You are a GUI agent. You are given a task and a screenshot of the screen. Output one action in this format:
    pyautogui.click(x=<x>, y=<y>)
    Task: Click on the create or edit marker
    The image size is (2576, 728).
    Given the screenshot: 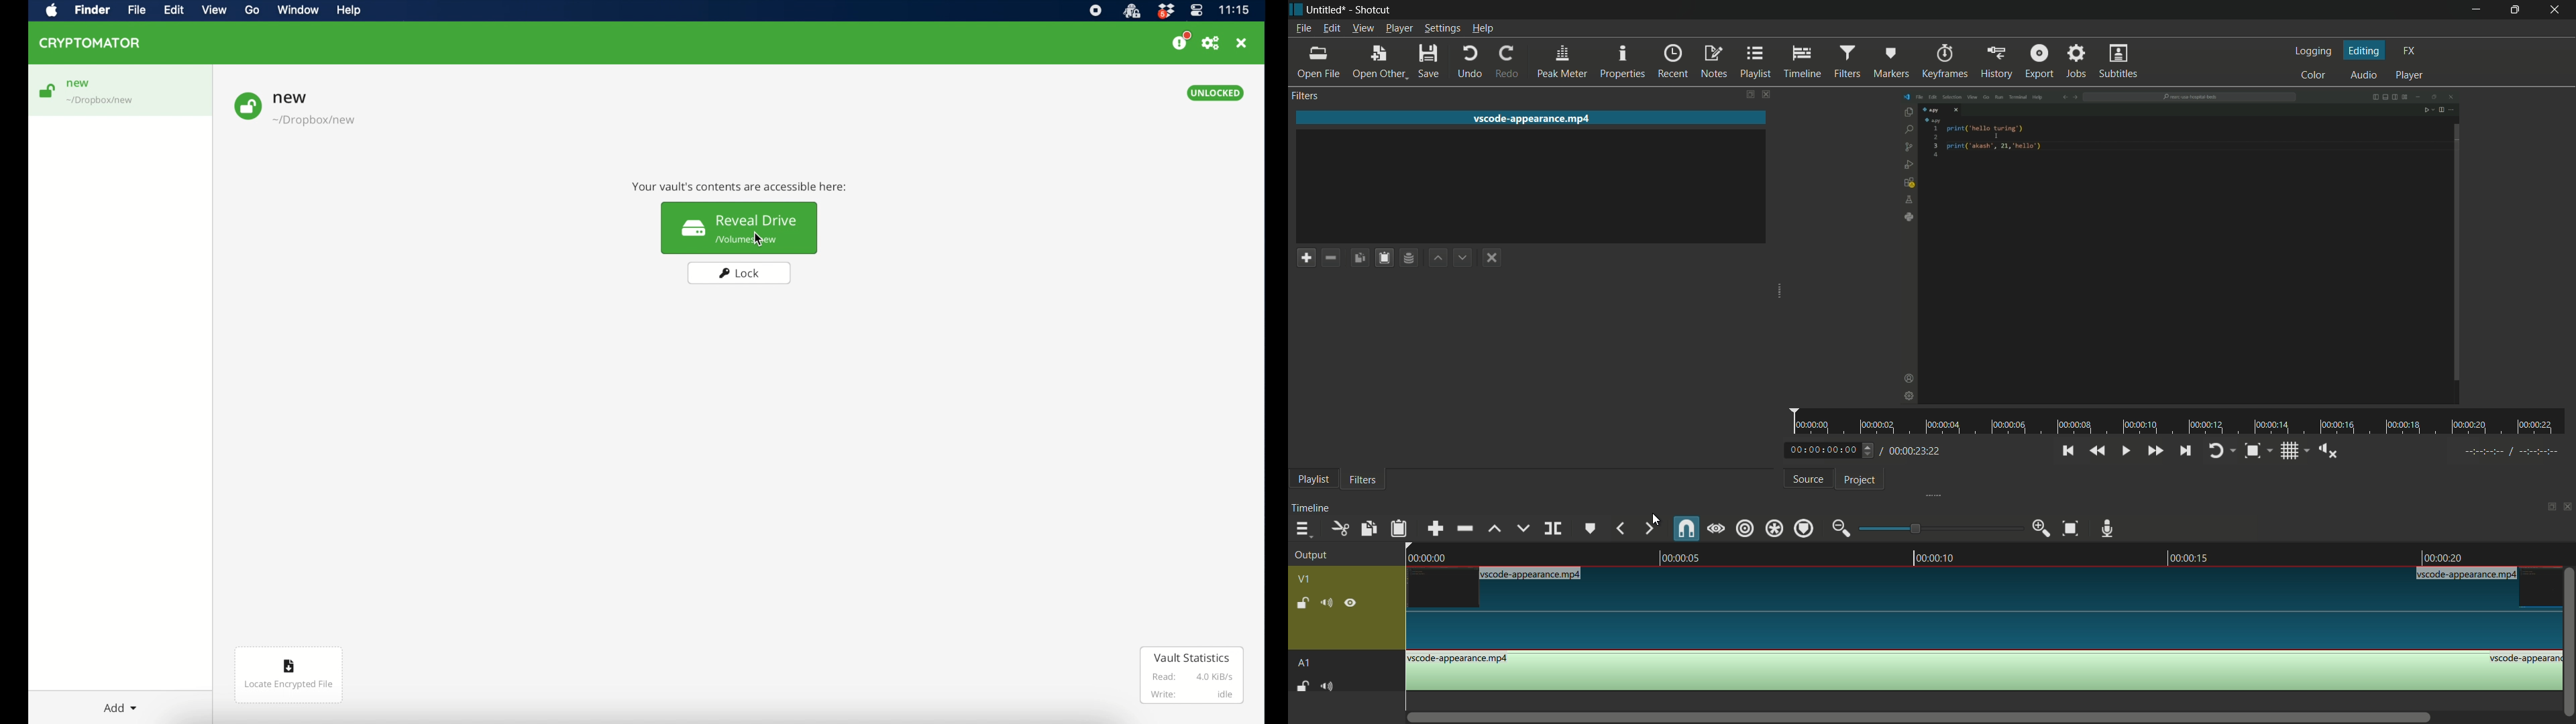 What is the action you would take?
    pyautogui.click(x=1589, y=529)
    